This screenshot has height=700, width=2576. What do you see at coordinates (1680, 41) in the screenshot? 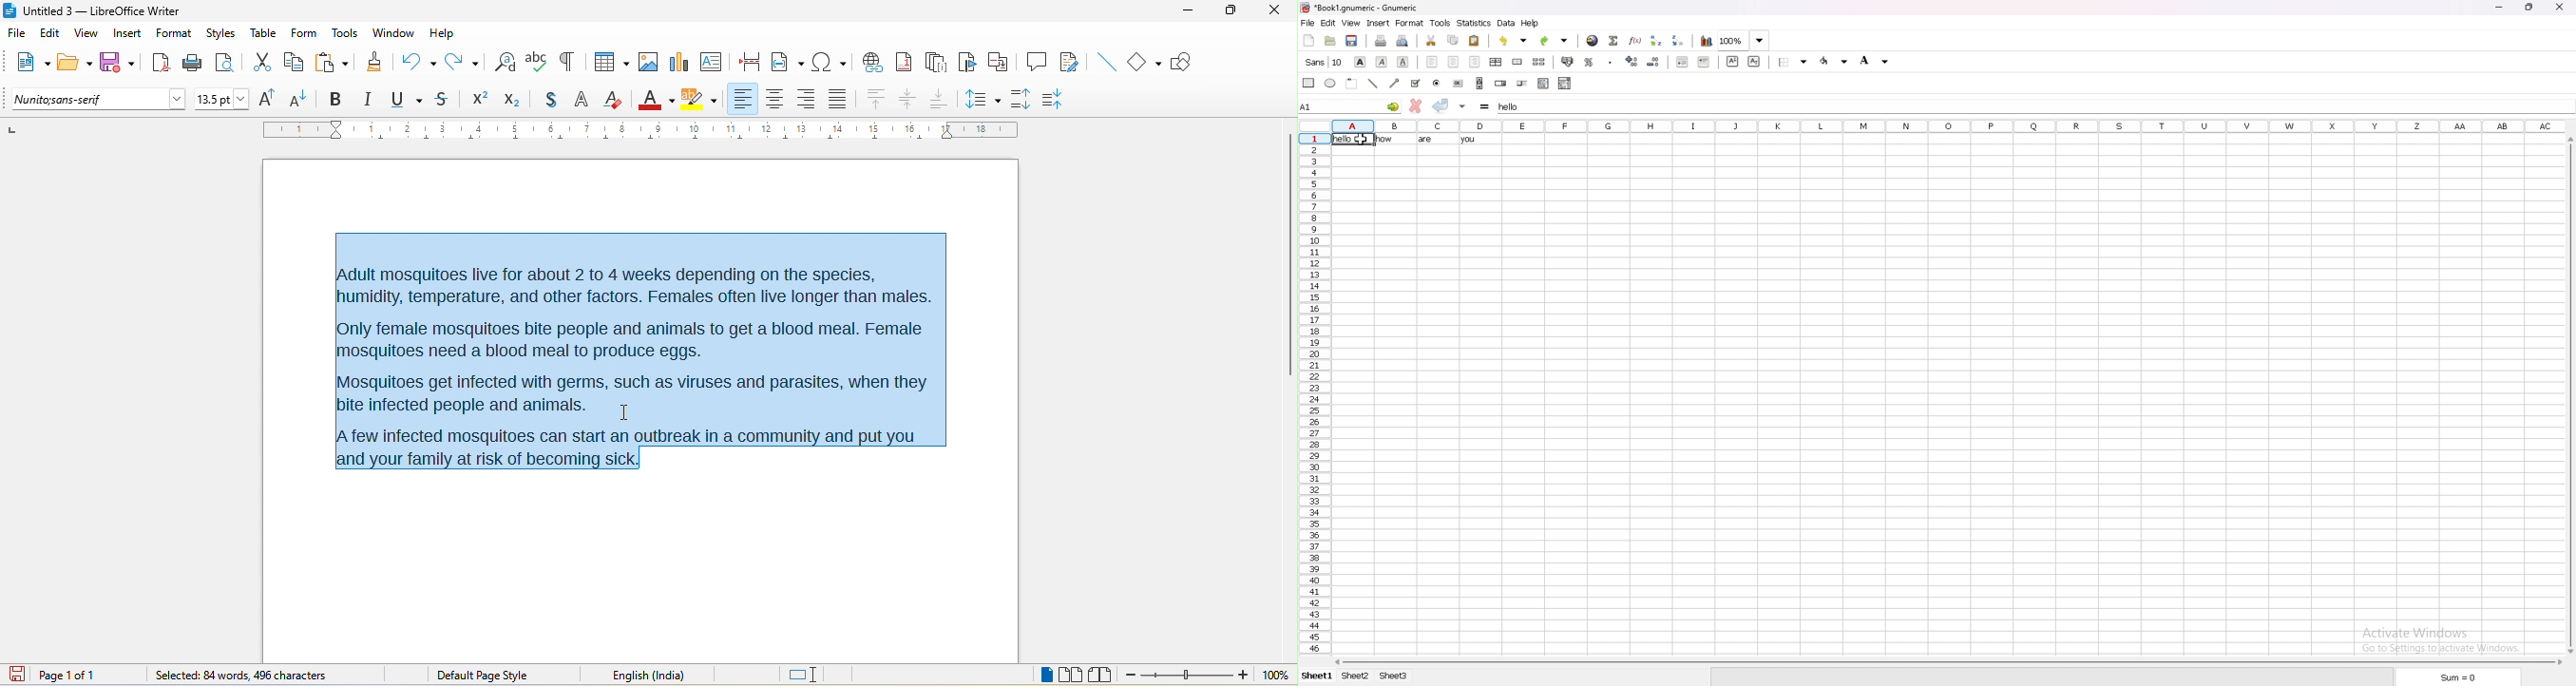
I see `sort descending` at bounding box center [1680, 41].